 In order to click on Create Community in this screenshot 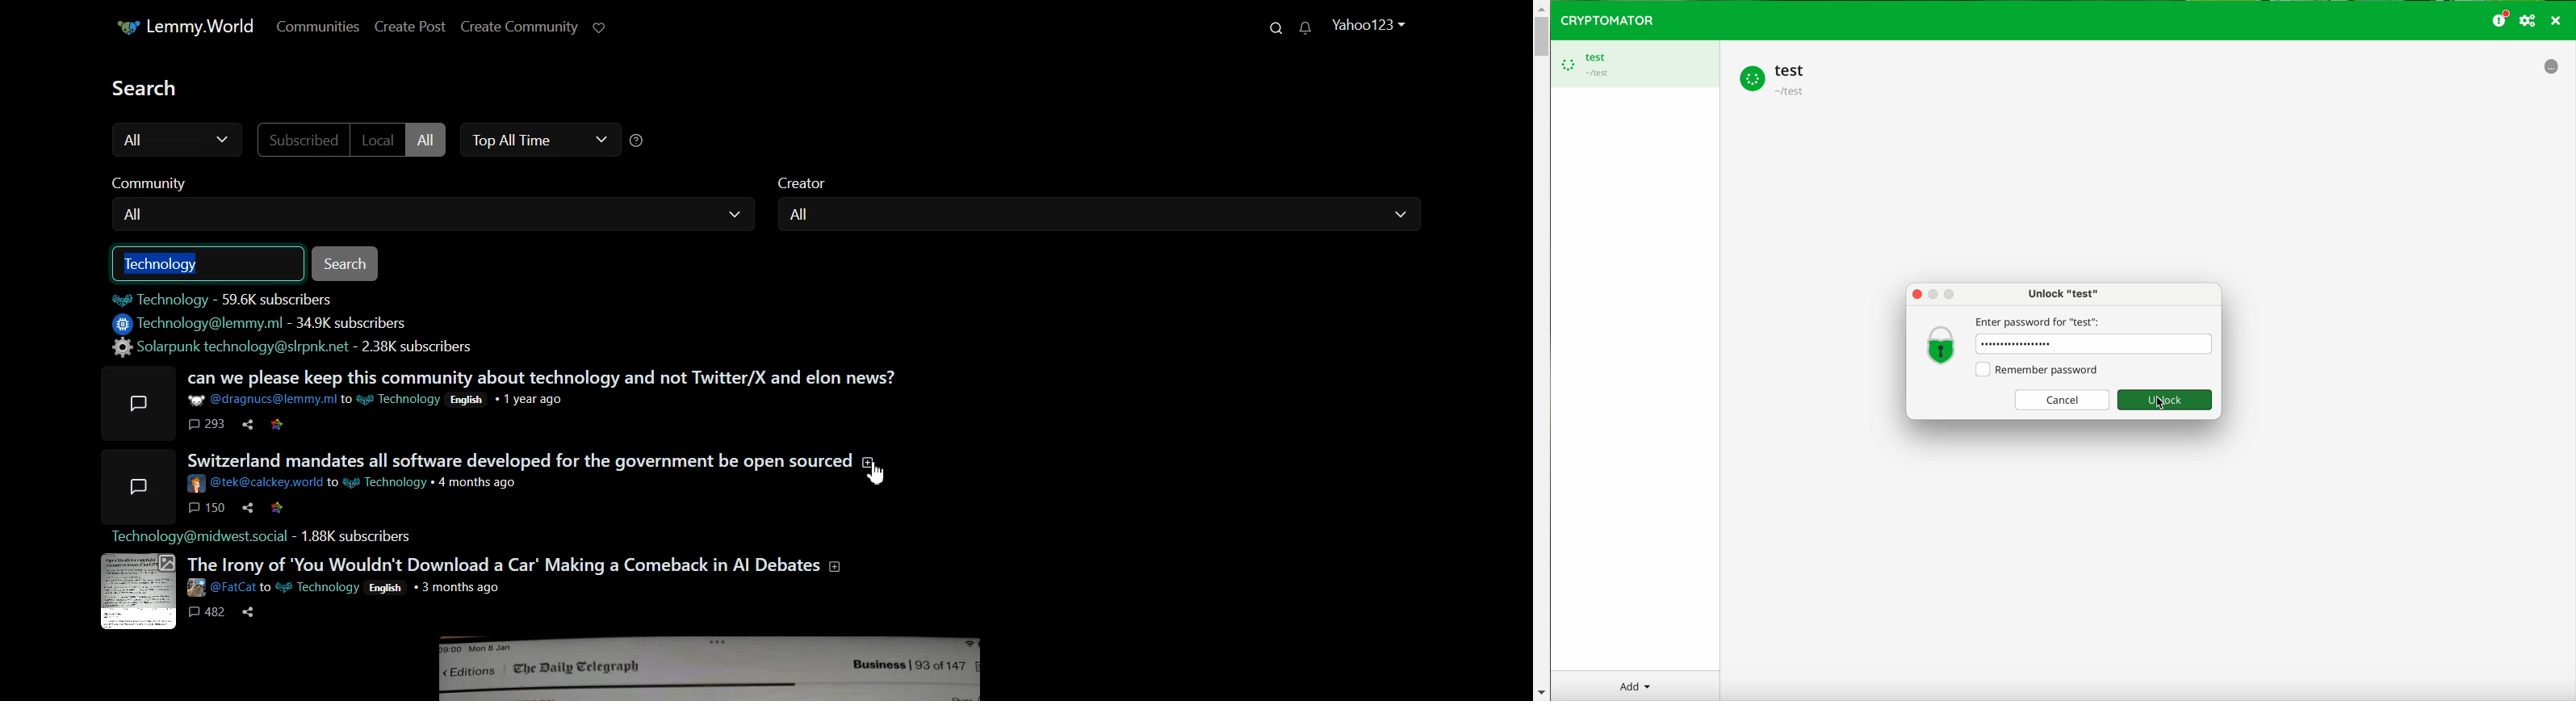, I will do `click(518, 27)`.